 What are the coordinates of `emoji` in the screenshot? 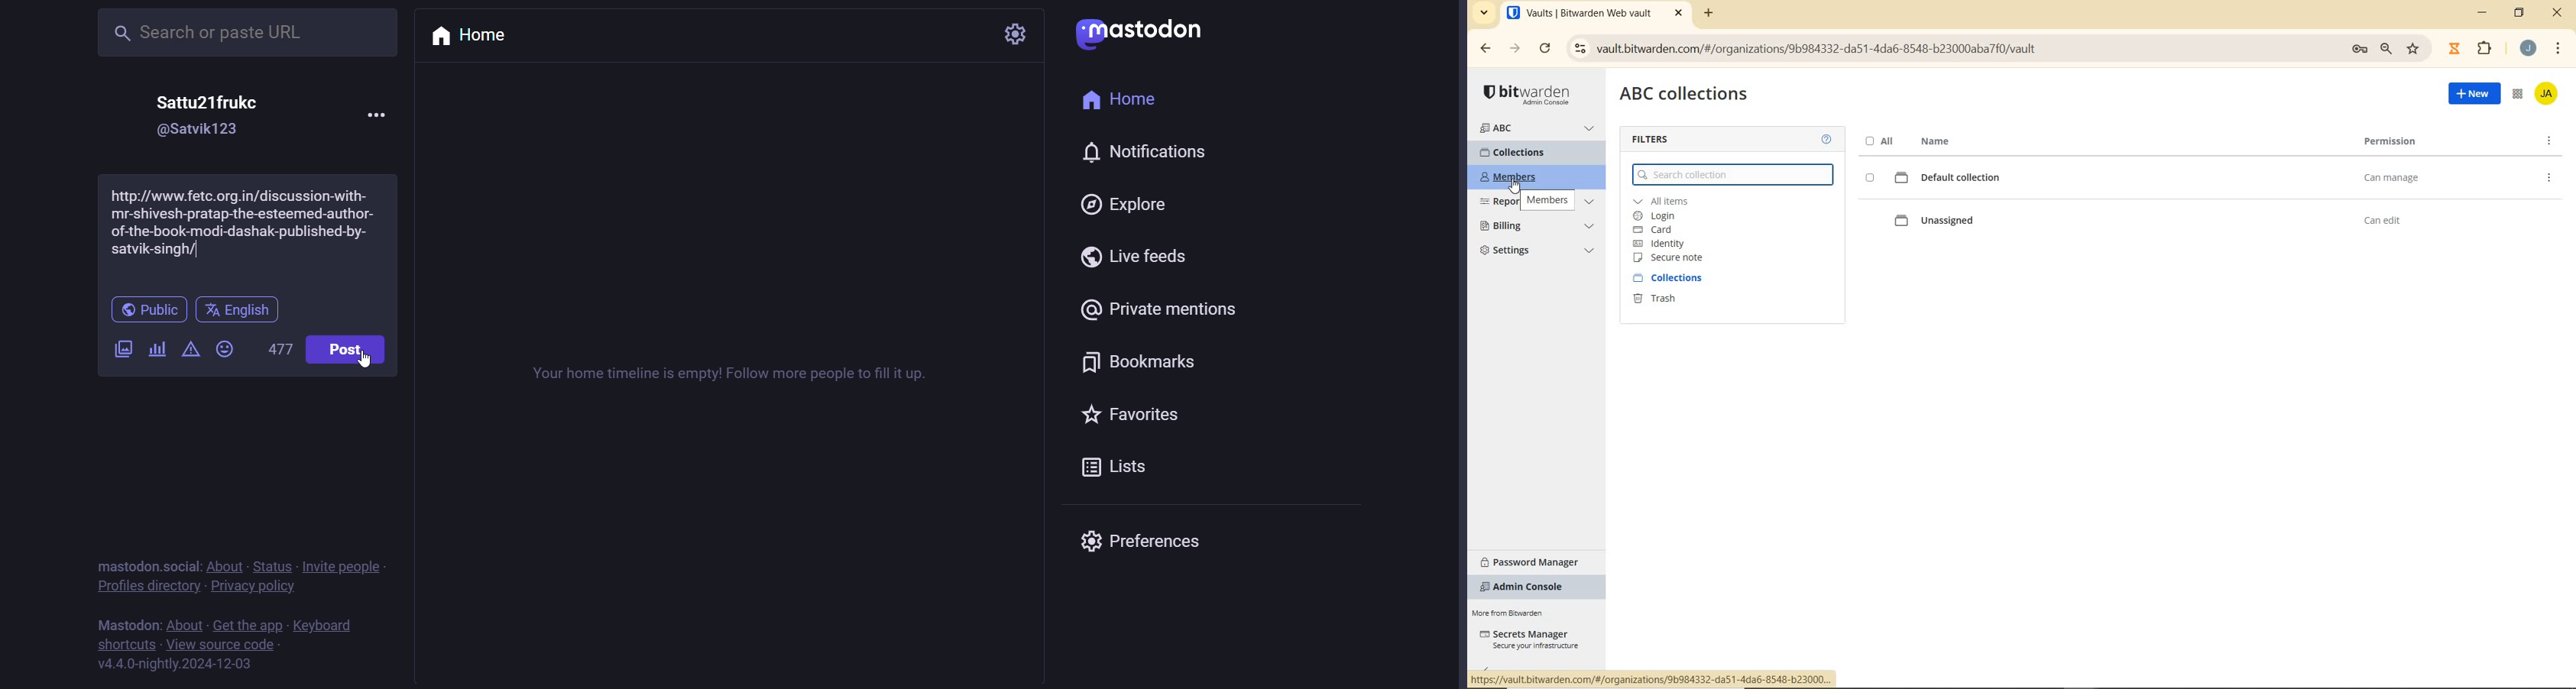 It's located at (228, 347).